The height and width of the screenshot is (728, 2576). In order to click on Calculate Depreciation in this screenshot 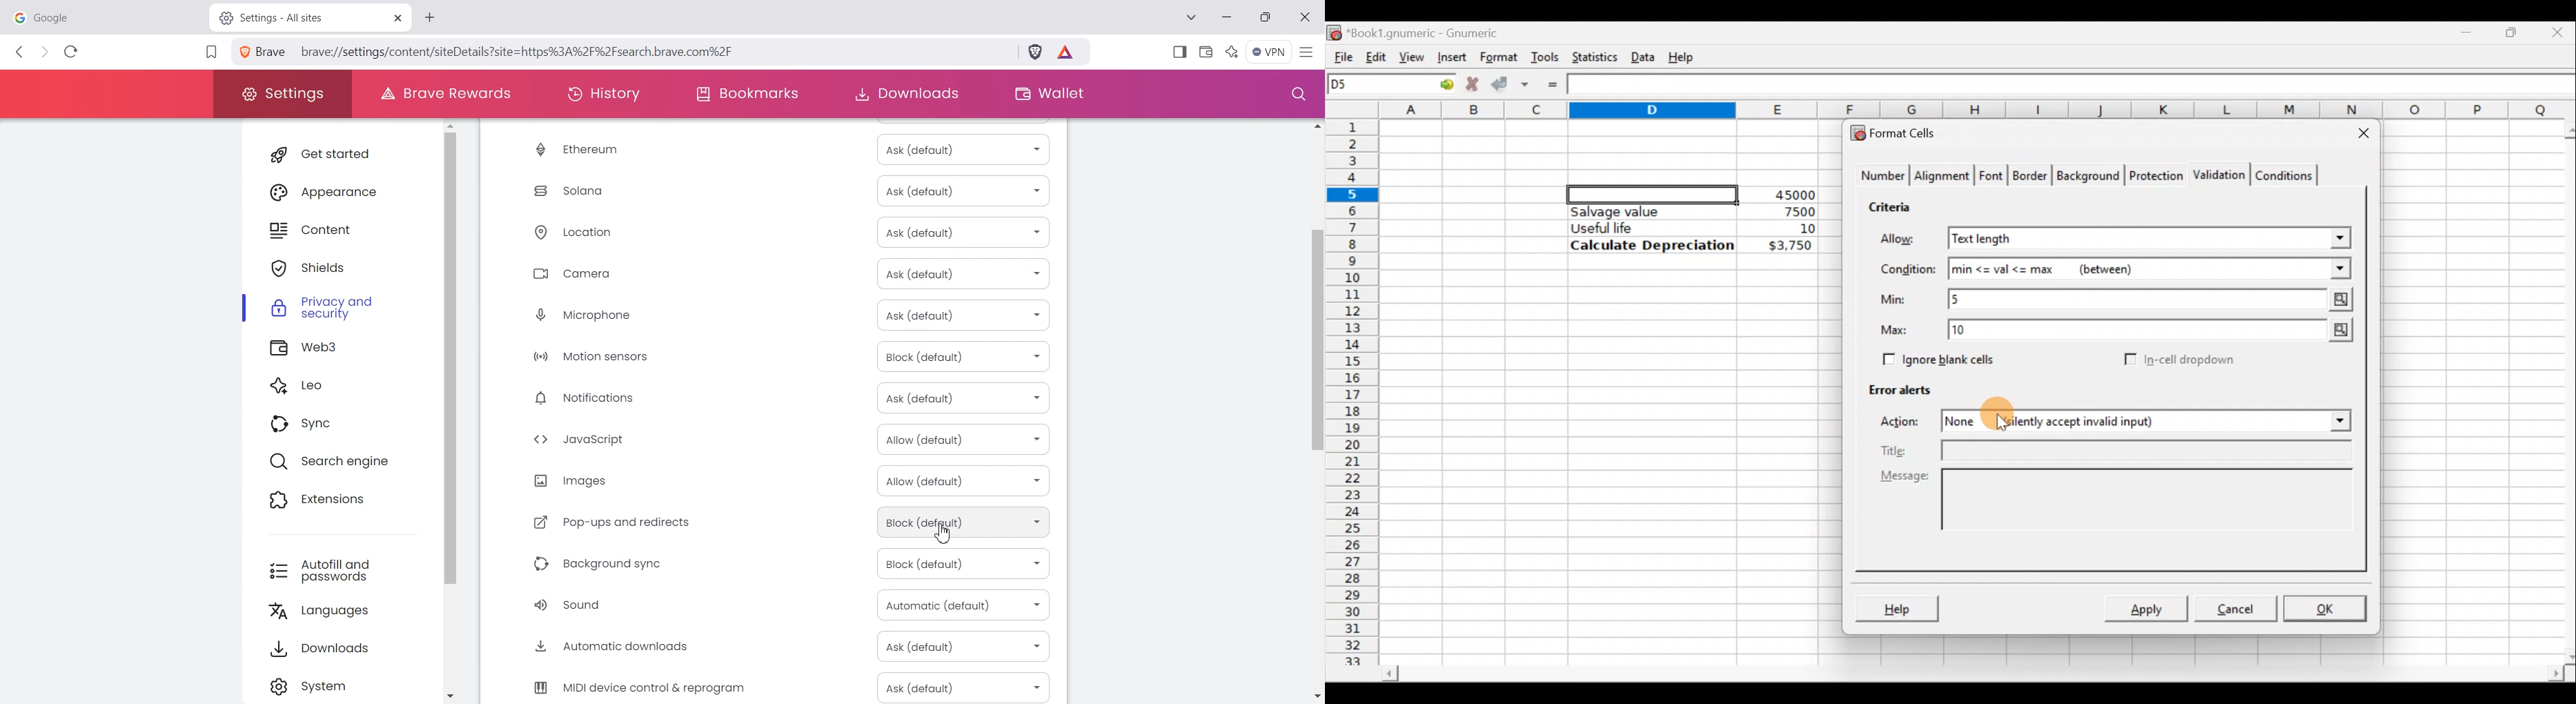, I will do `click(1652, 244)`.